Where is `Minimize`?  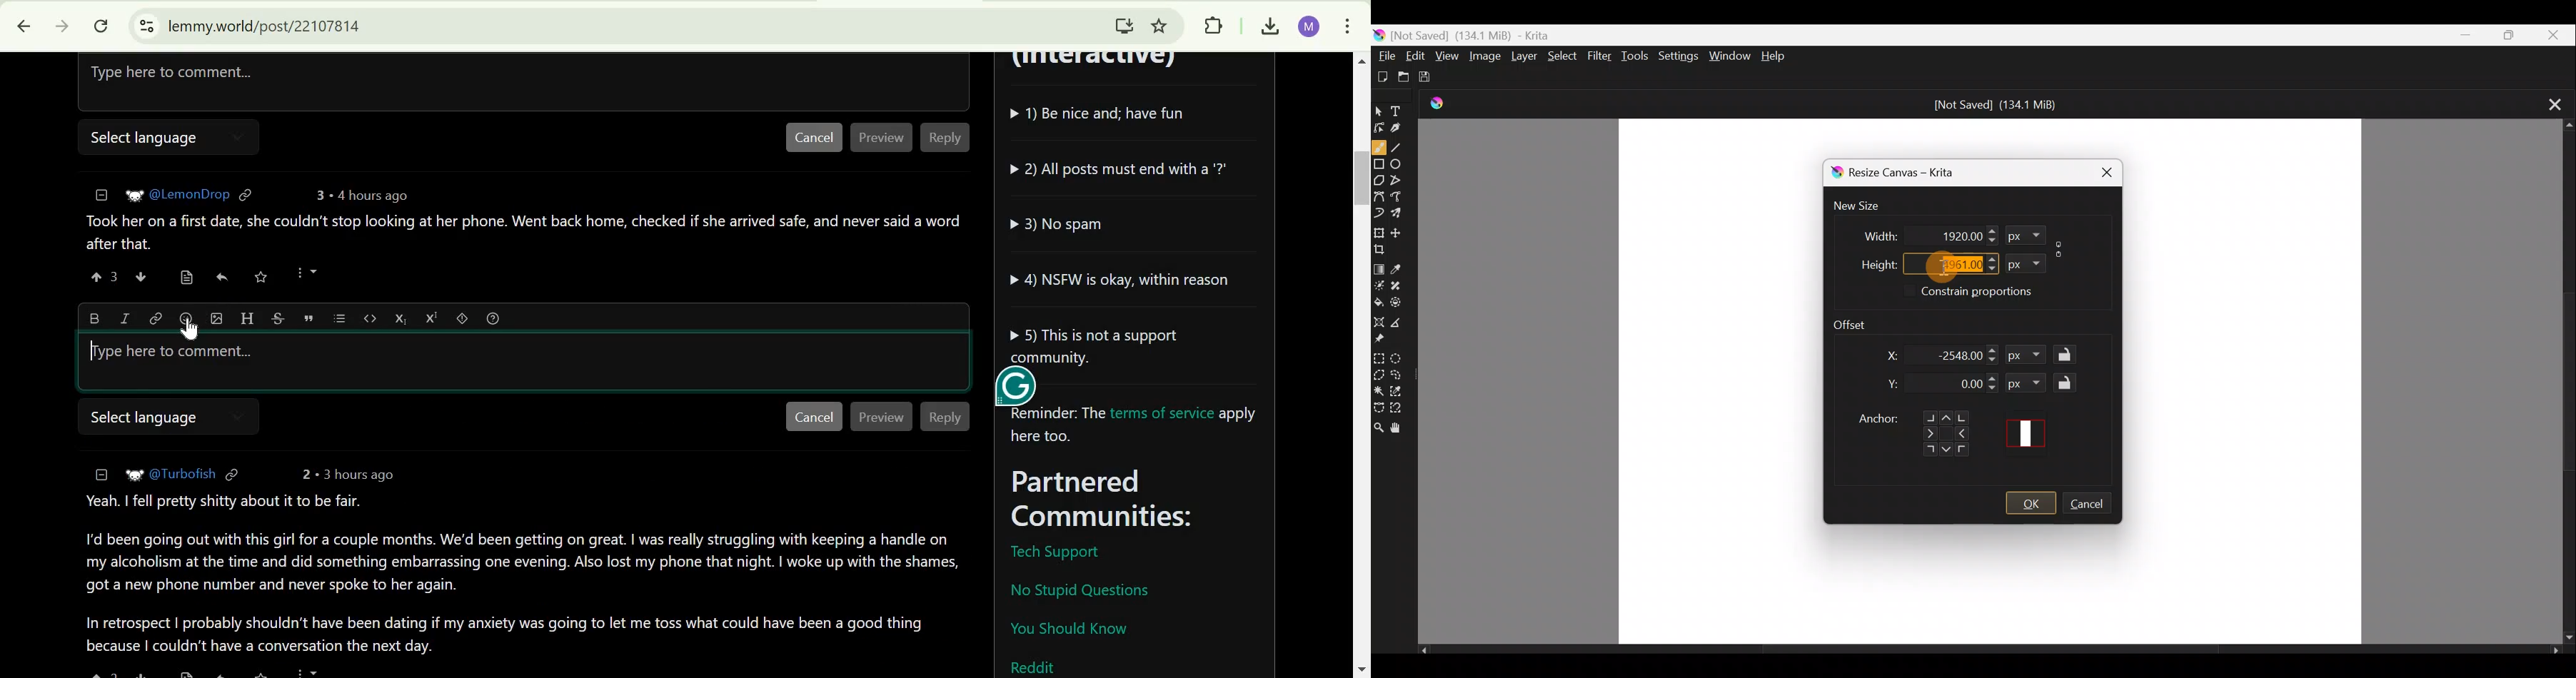
Minimize is located at coordinates (2459, 35).